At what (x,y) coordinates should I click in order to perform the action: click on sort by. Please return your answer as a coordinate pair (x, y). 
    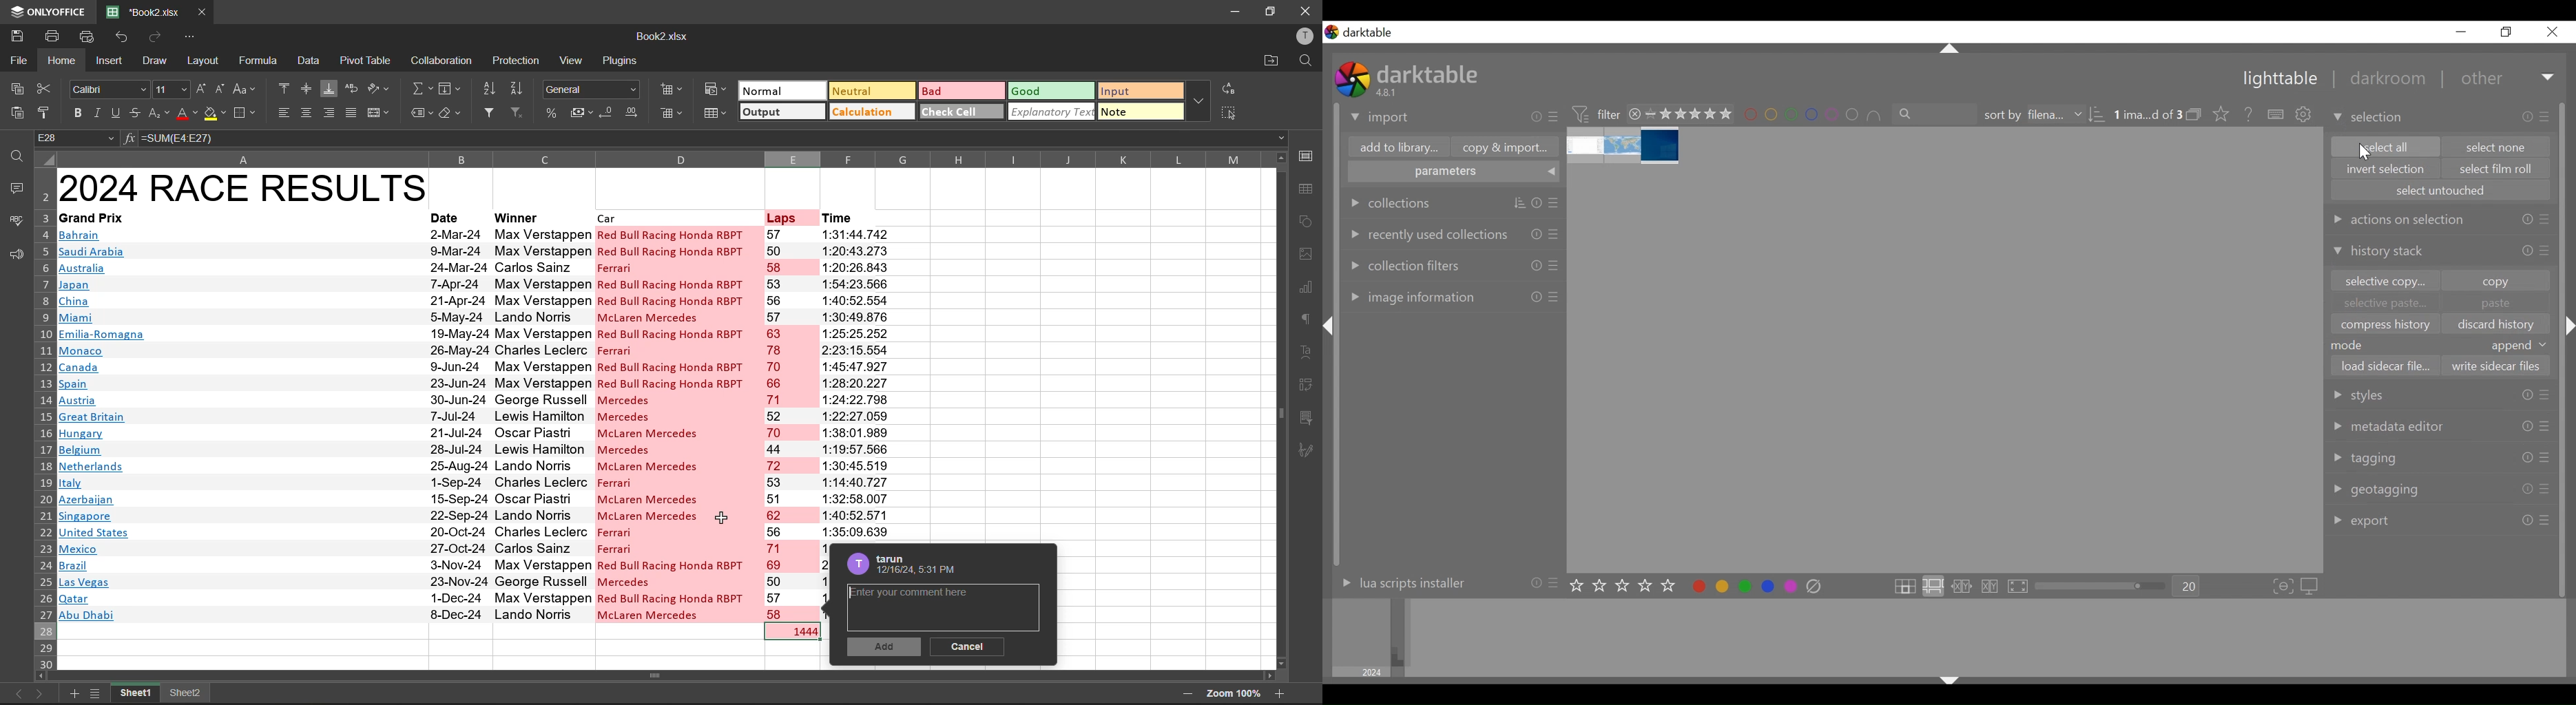
    Looking at the image, I should click on (2031, 115).